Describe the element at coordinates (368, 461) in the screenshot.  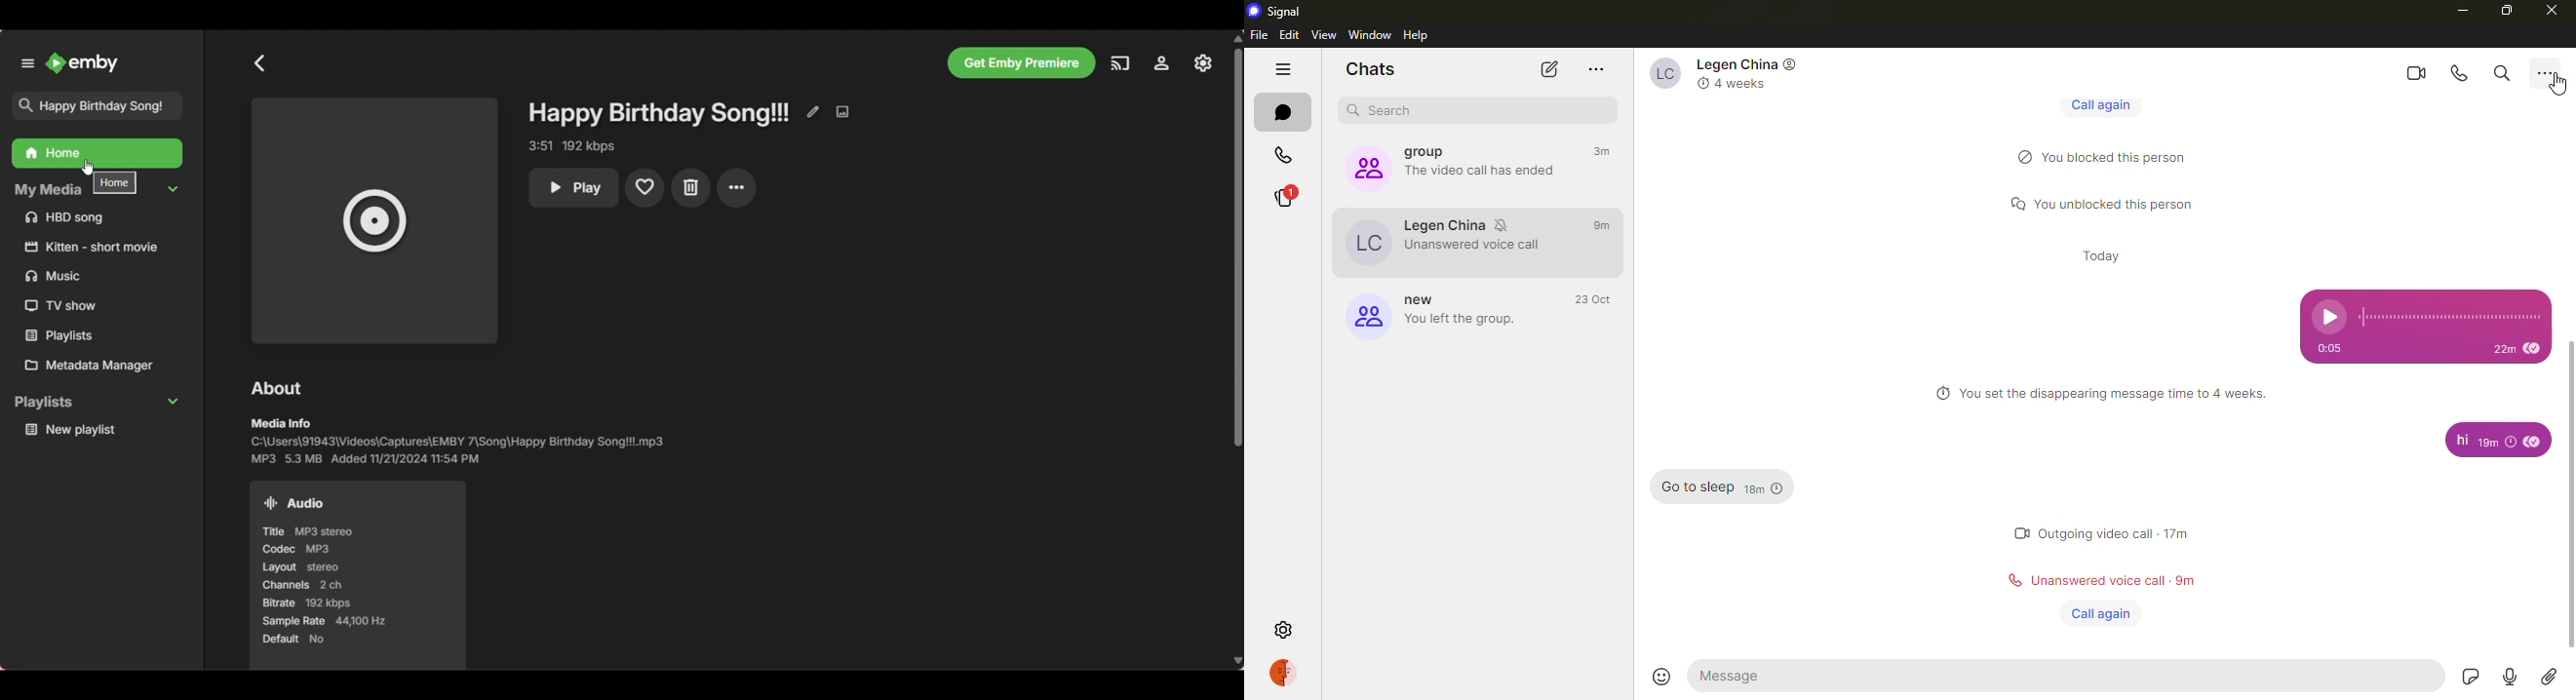
I see `MP3 53 MB Added 11/21/2024 11:54 PM` at that location.